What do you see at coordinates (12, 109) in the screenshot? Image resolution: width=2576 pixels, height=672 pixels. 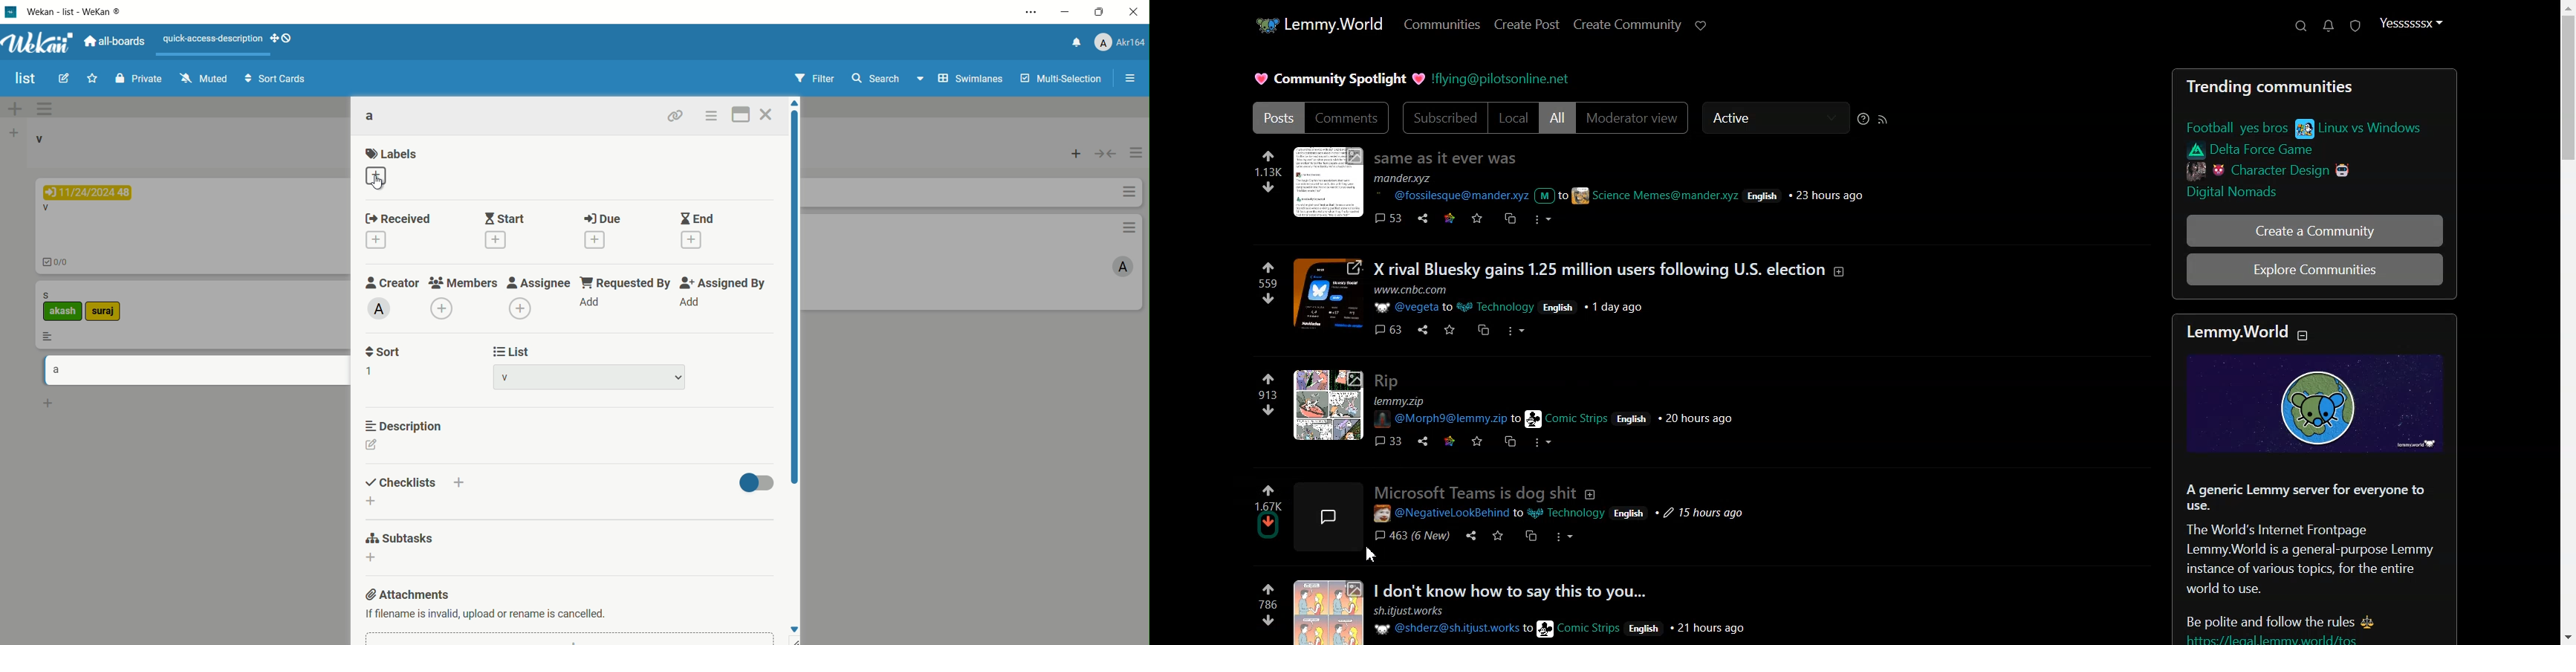 I see `add` at bounding box center [12, 109].